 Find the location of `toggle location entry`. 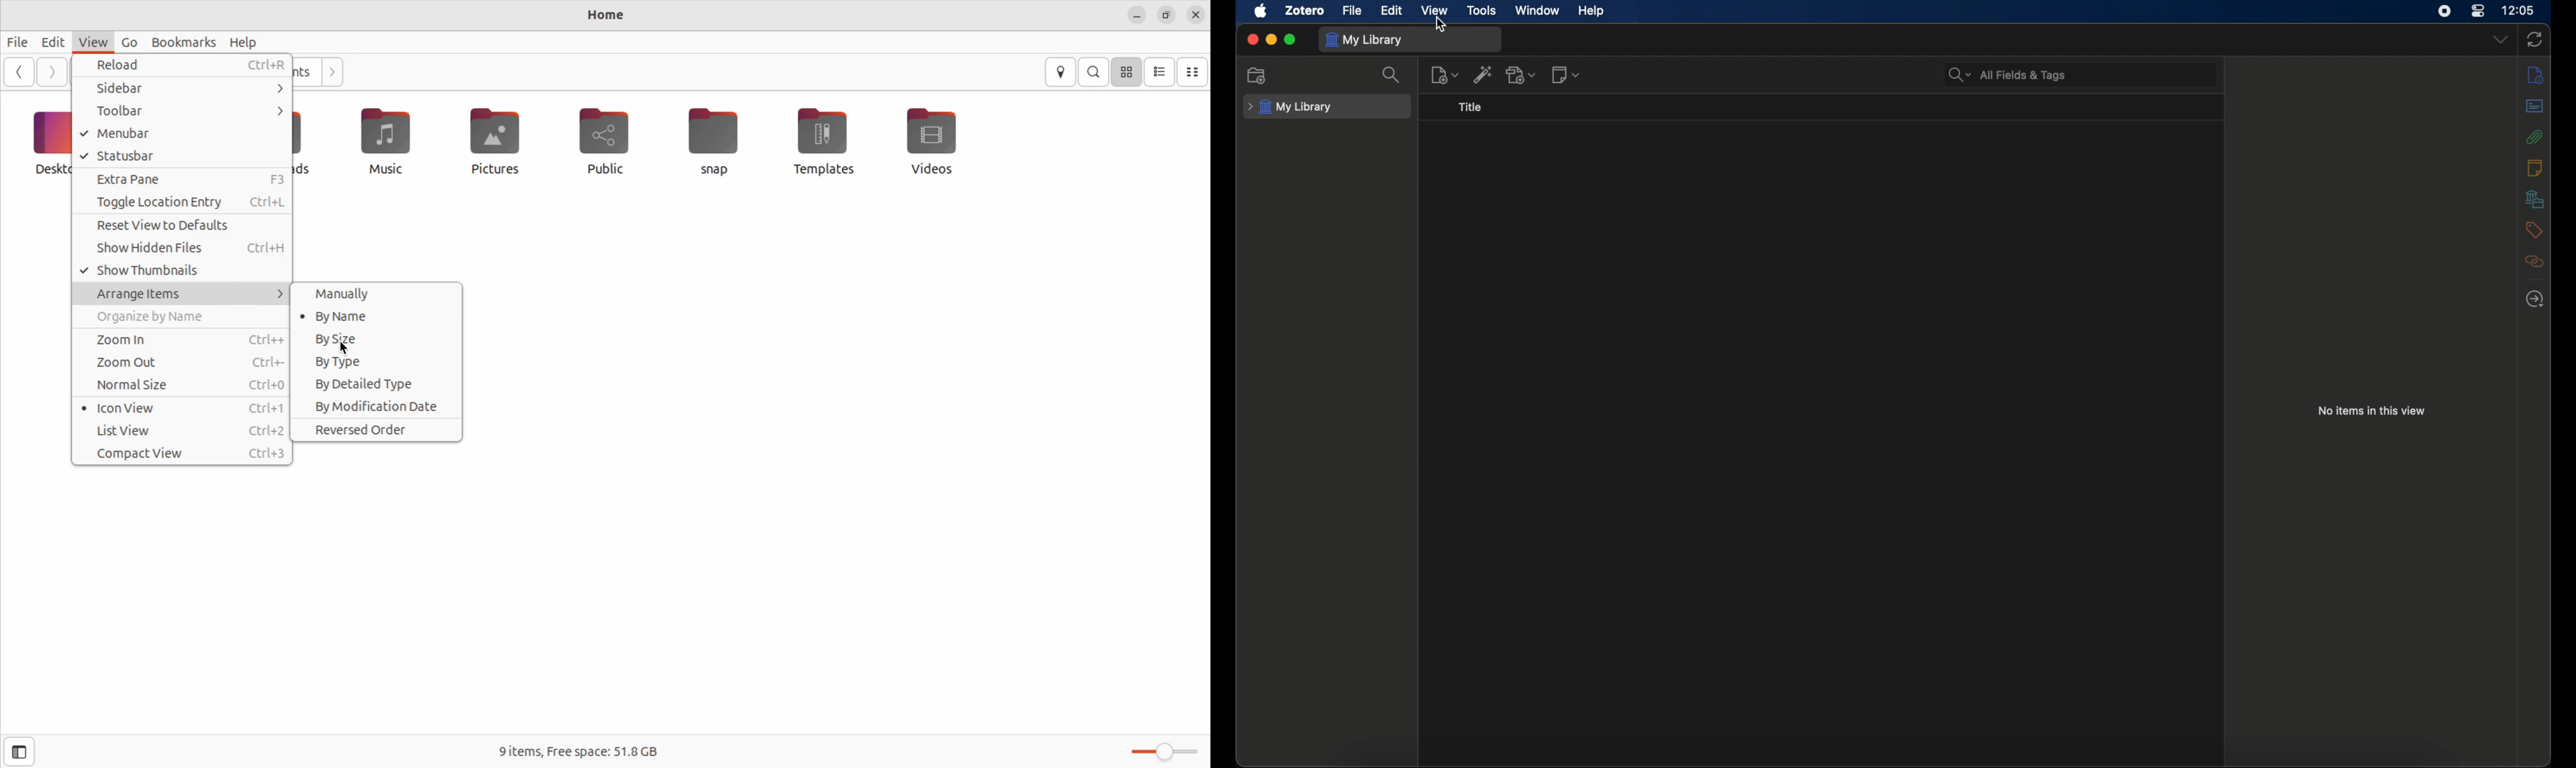

toggle location entry is located at coordinates (179, 204).